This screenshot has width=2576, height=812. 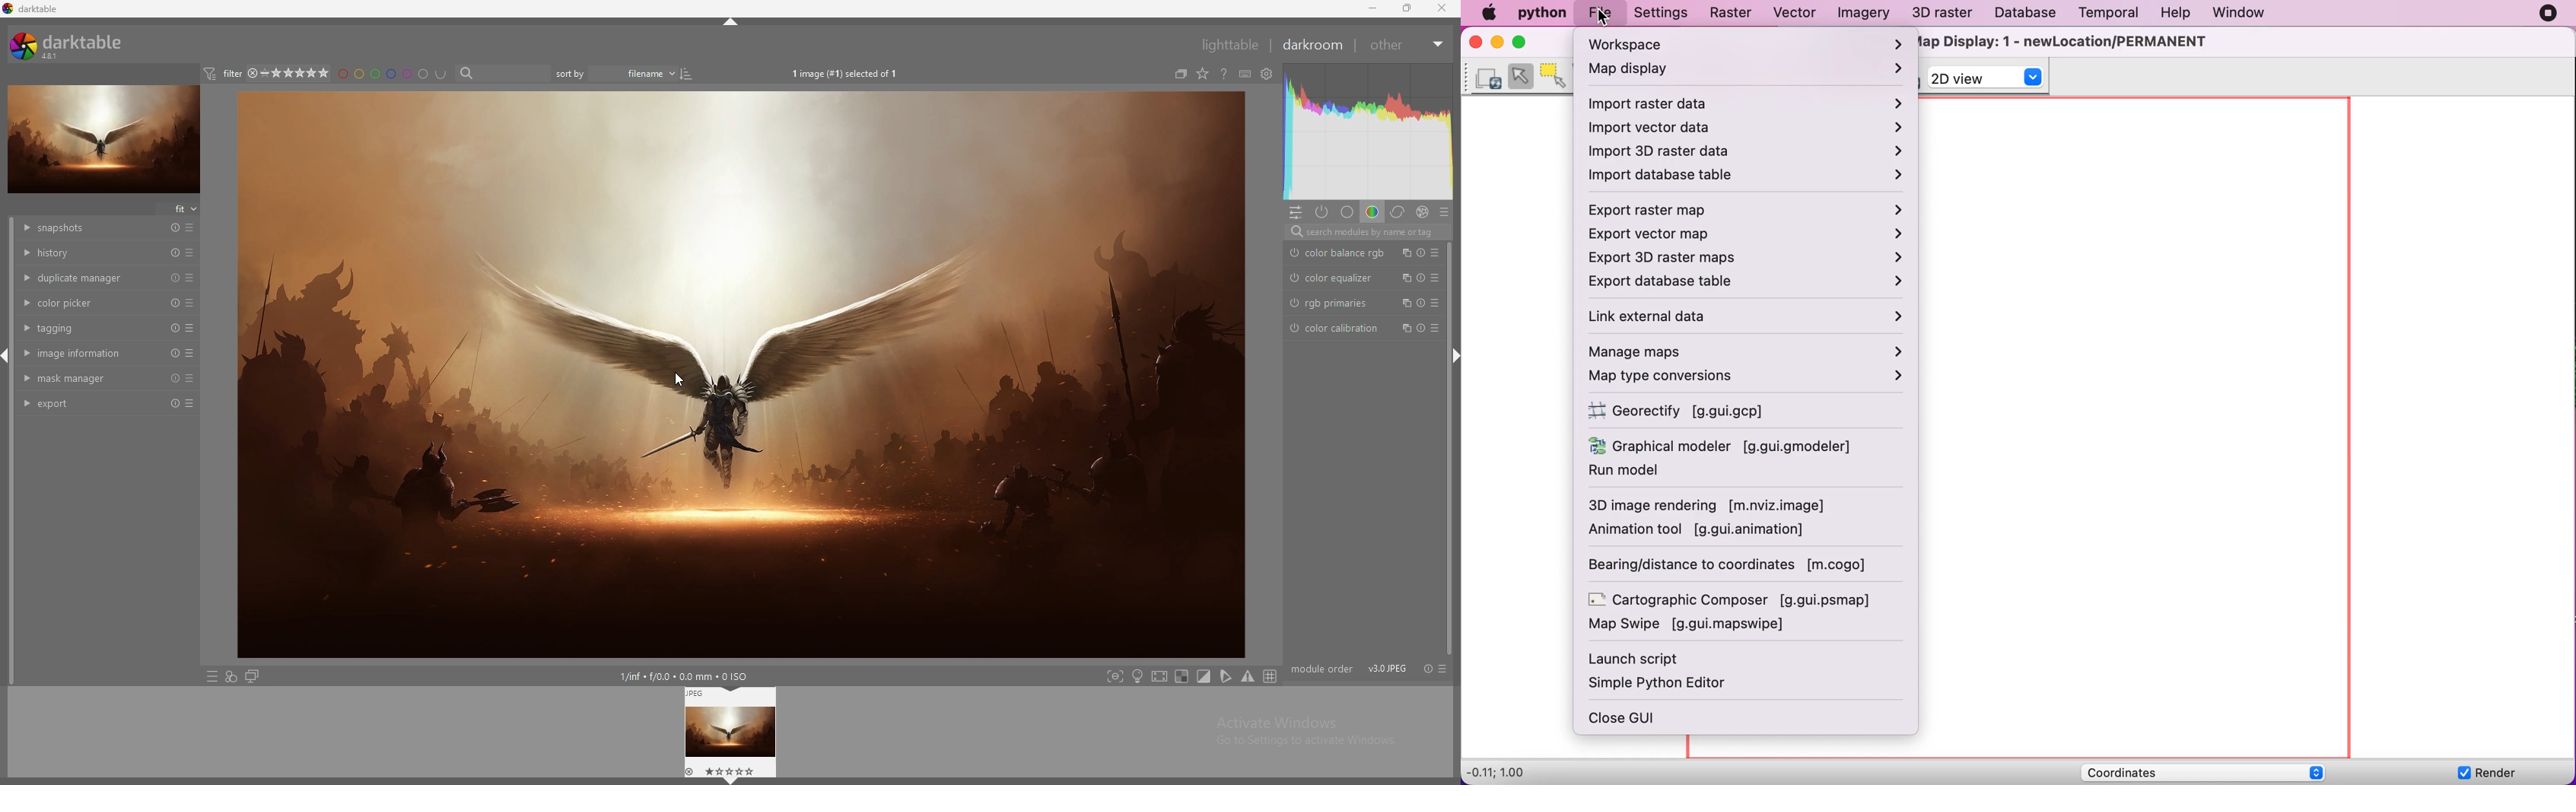 I want to click on second darkroom image, so click(x=253, y=677).